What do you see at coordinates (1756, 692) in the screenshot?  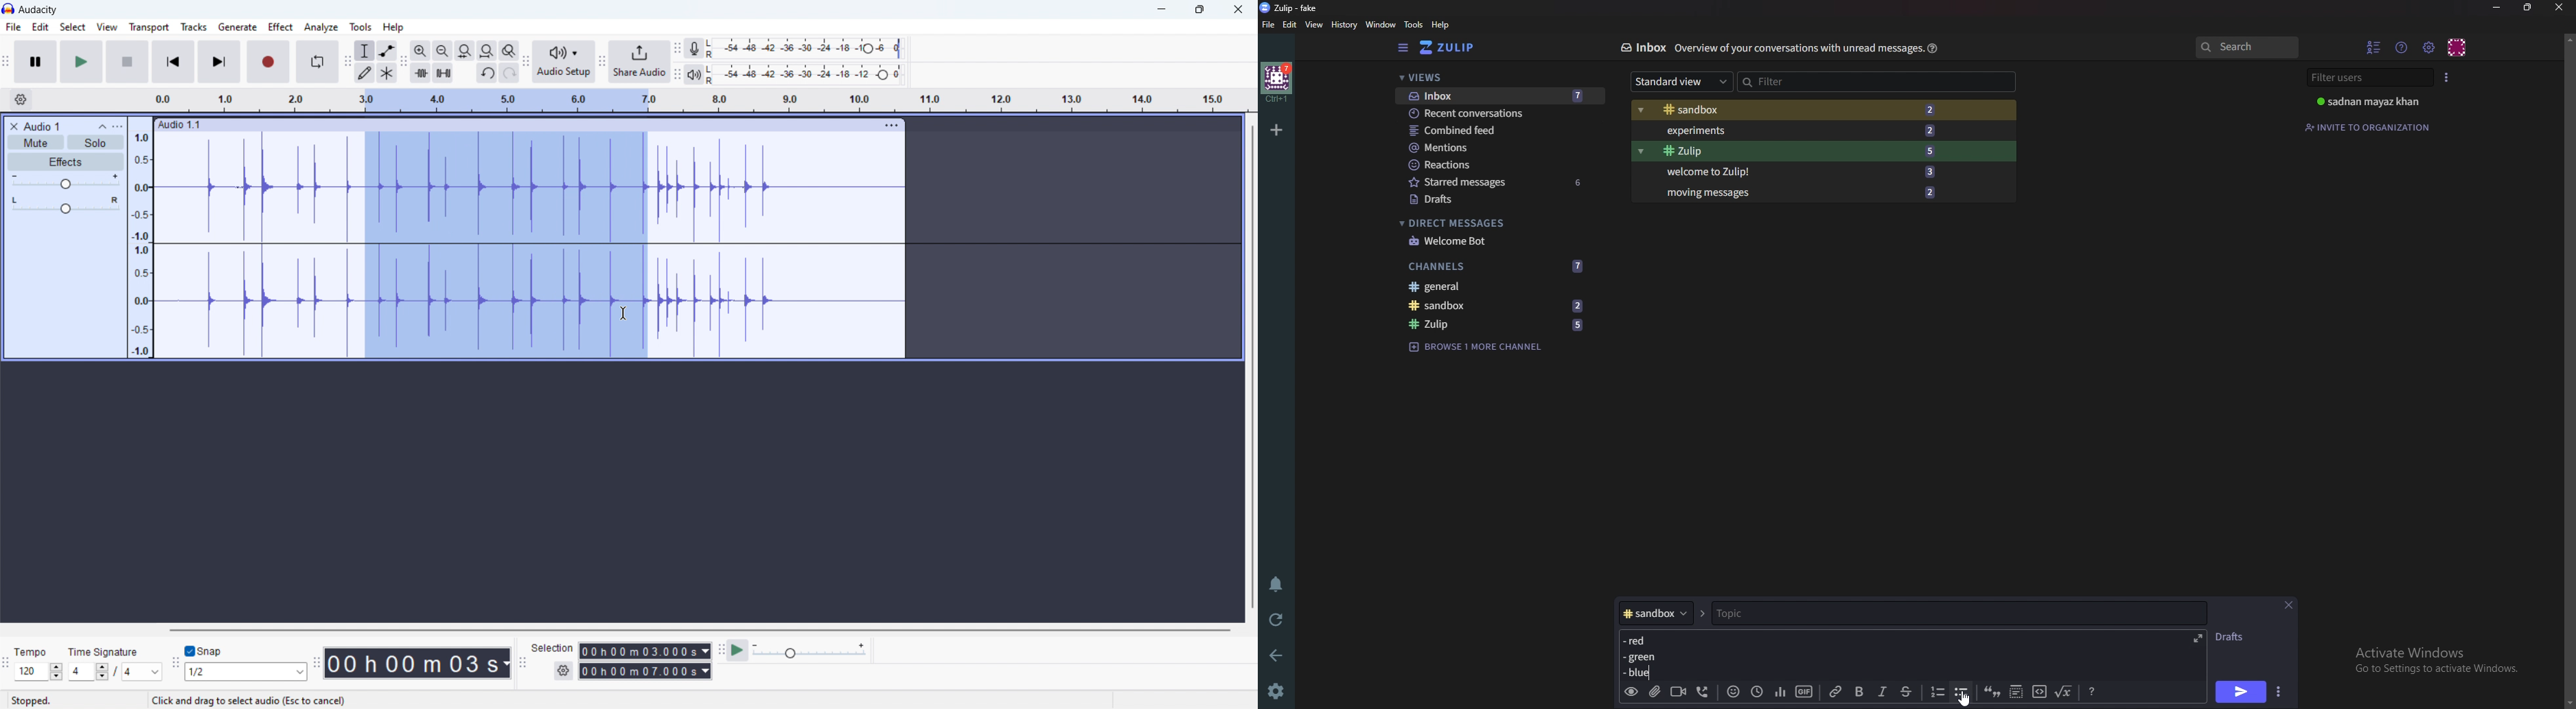 I see `Global time` at bounding box center [1756, 692].